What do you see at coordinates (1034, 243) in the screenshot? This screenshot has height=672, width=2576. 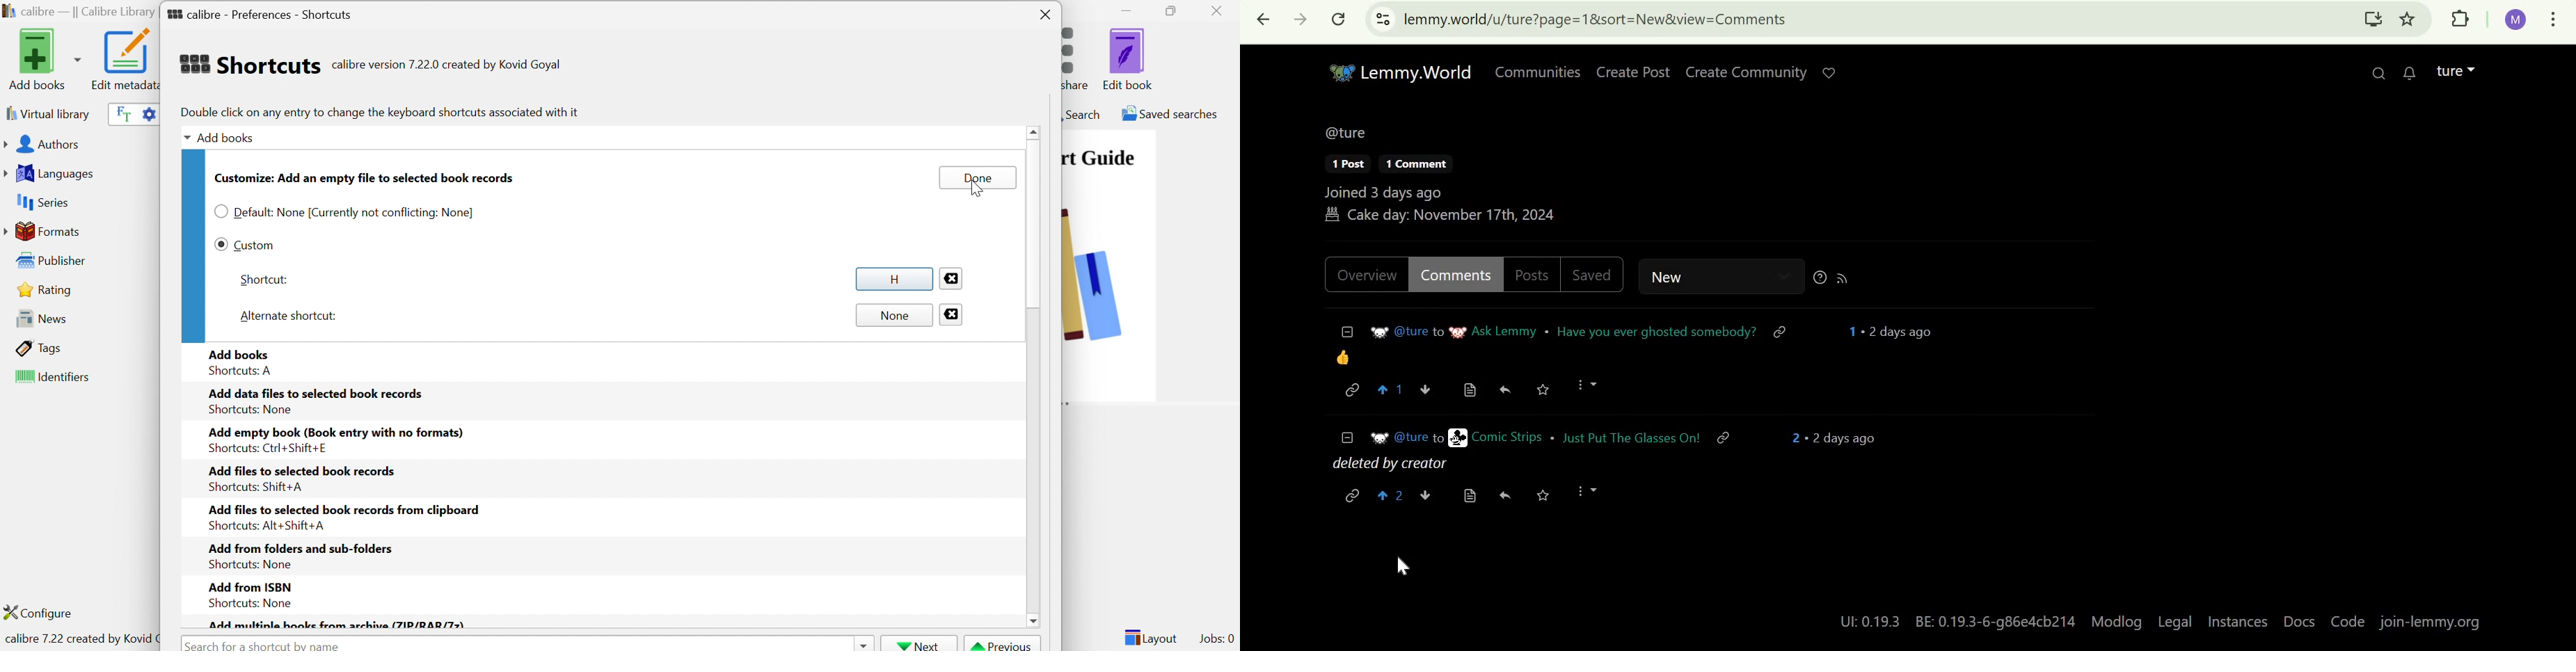 I see `Scroll Bar` at bounding box center [1034, 243].